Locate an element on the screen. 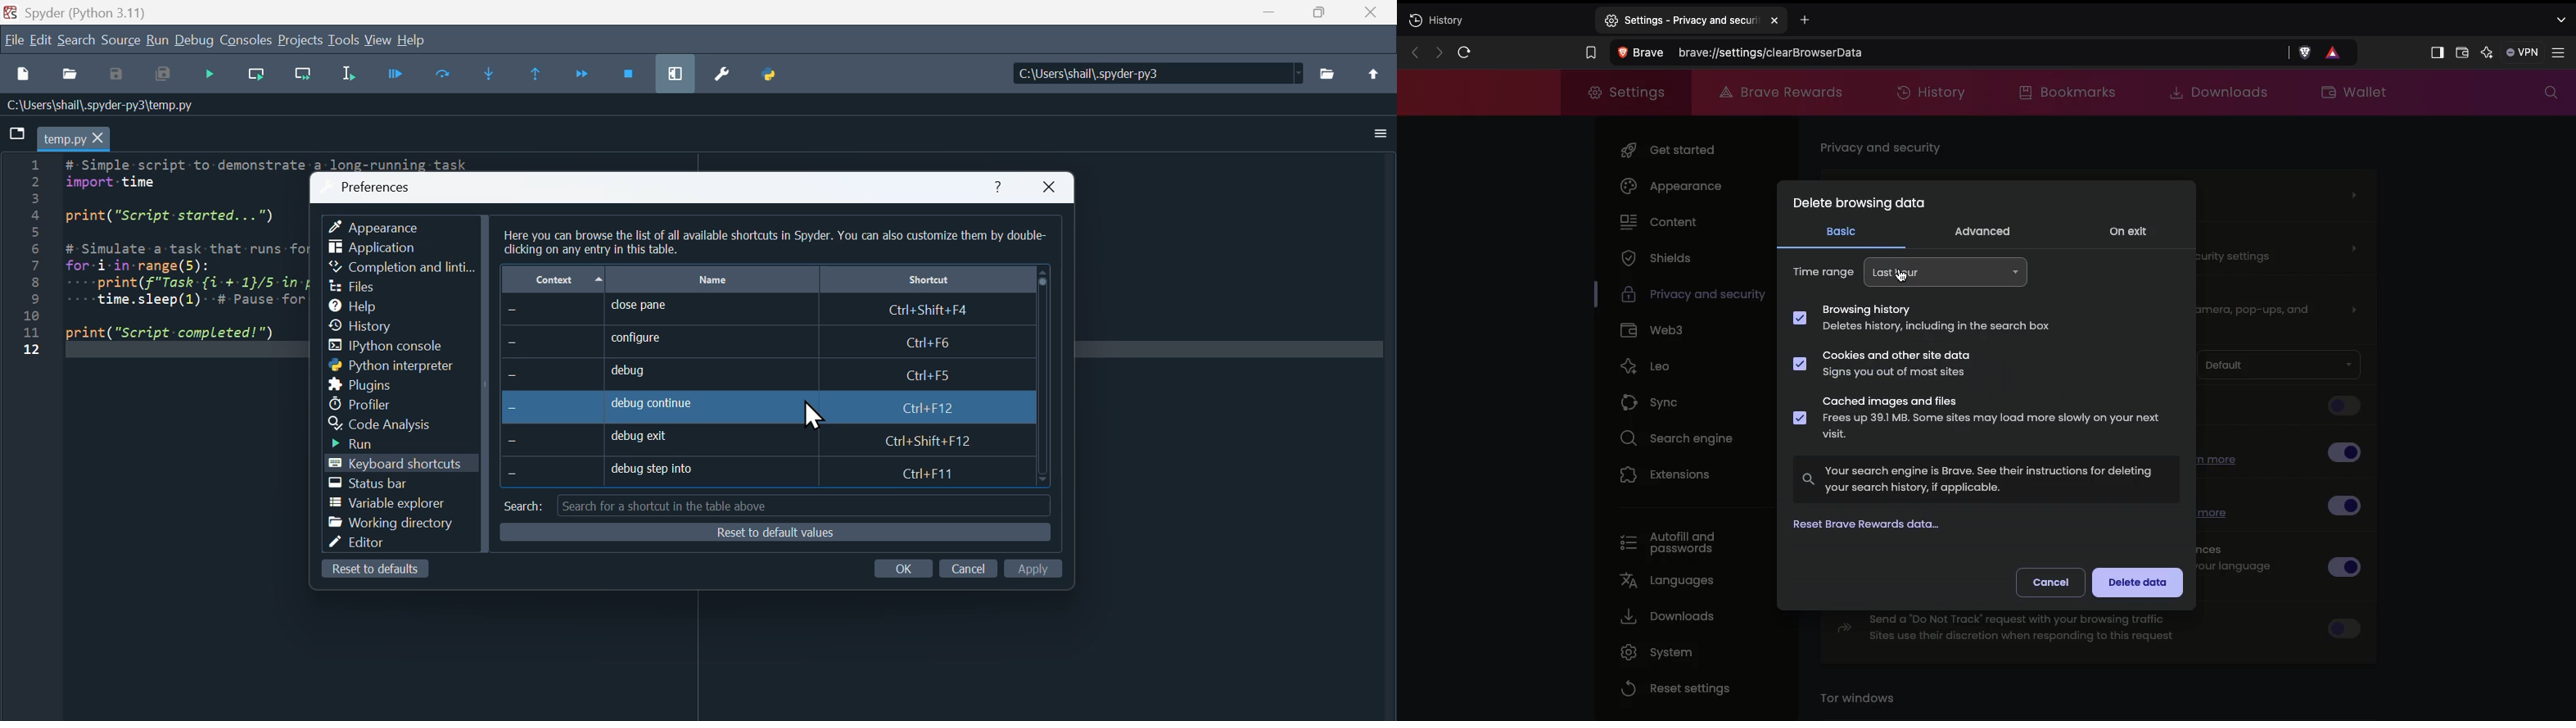  Folder is located at coordinates (1333, 76).